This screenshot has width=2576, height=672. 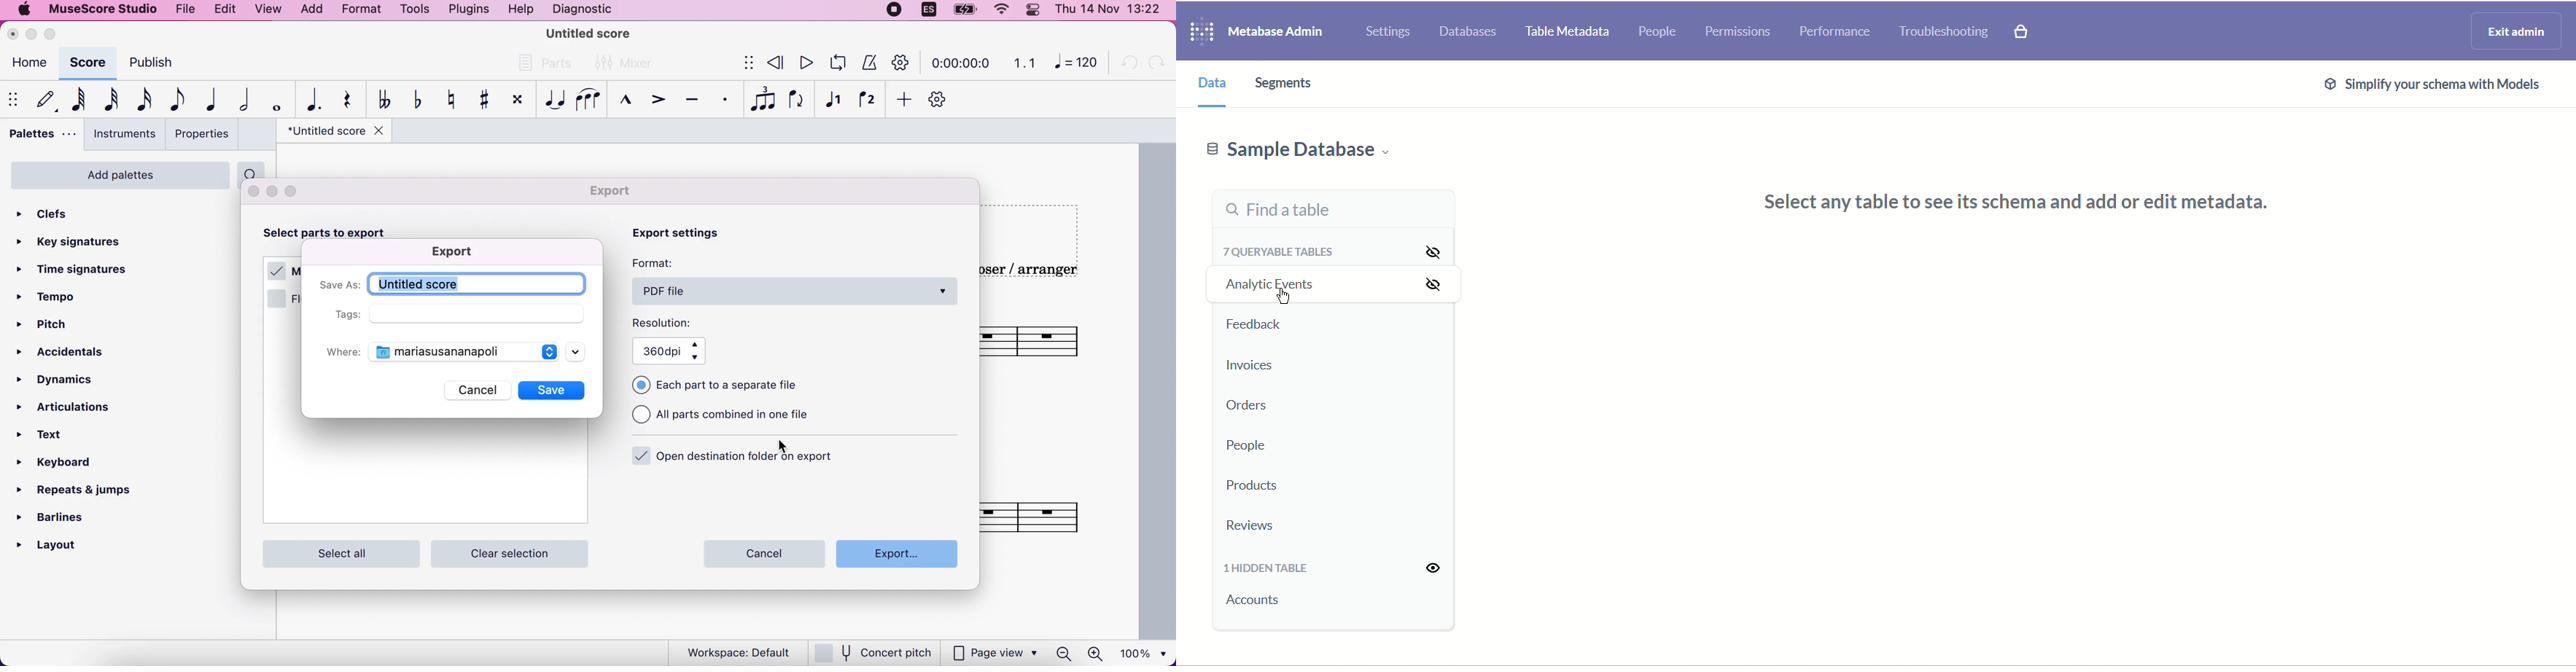 What do you see at coordinates (76, 101) in the screenshot?
I see `64th note` at bounding box center [76, 101].